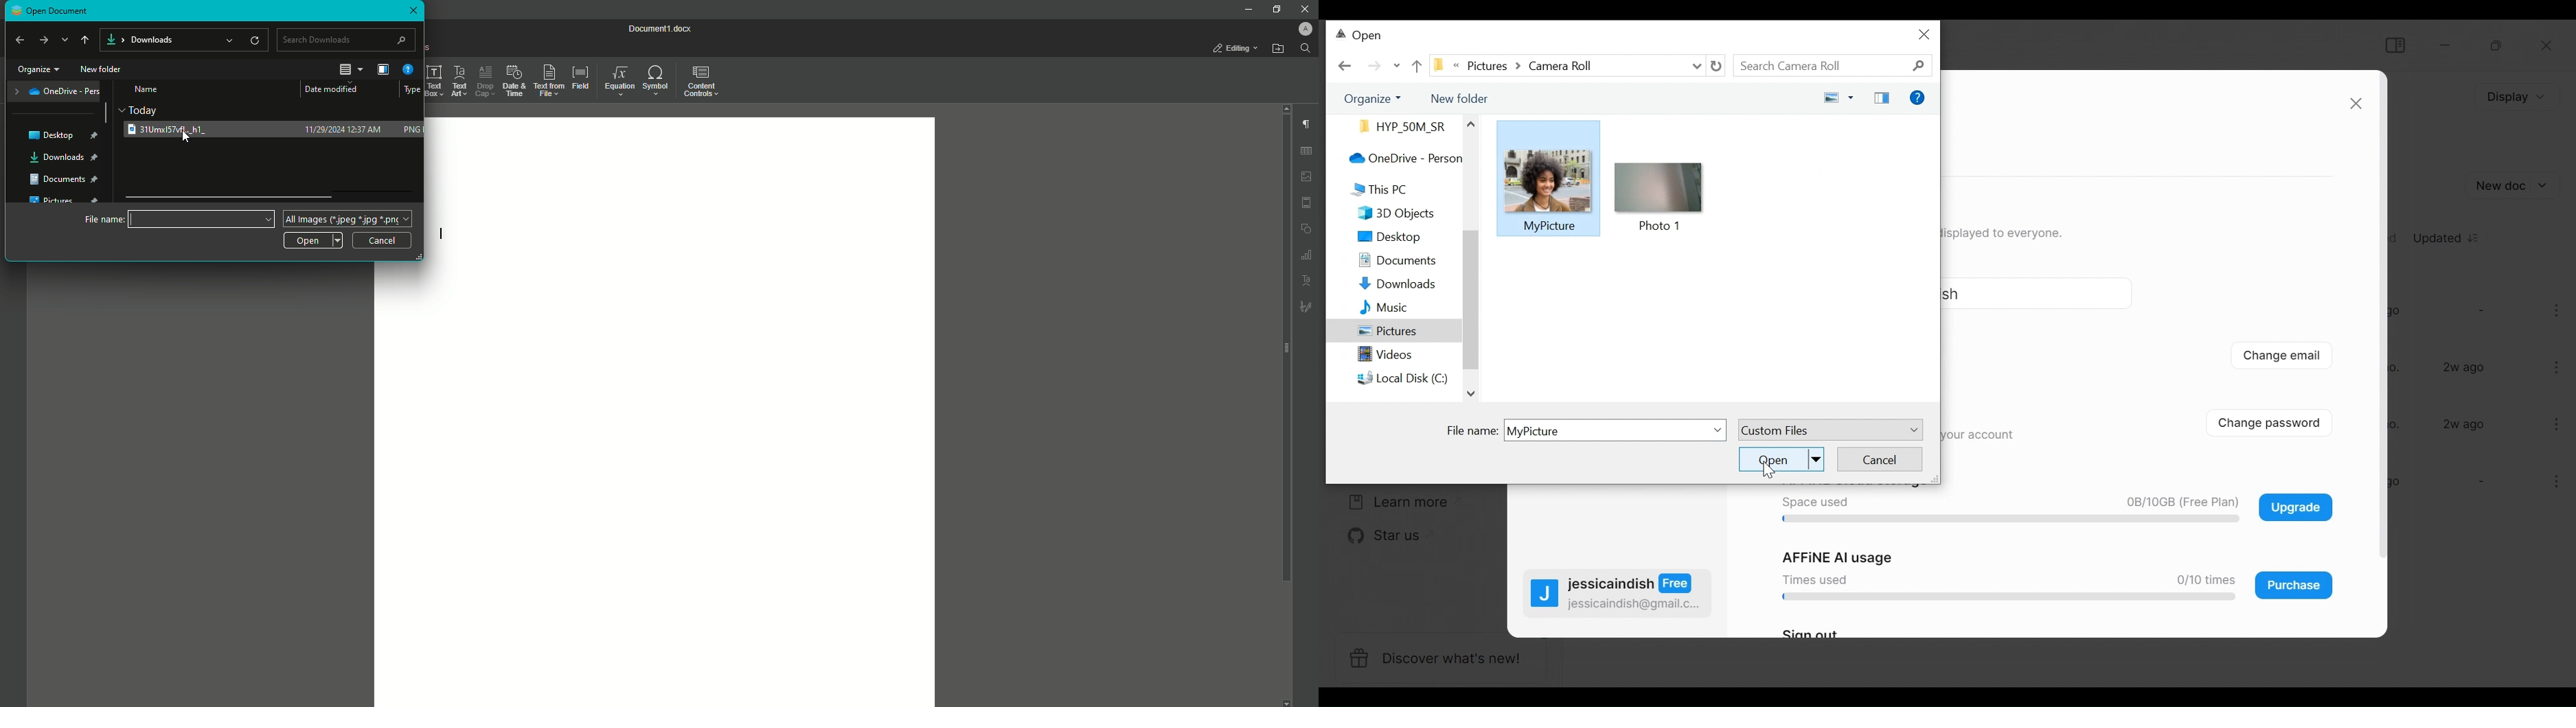 This screenshot has height=728, width=2576. I want to click on profile, so click(1545, 596).